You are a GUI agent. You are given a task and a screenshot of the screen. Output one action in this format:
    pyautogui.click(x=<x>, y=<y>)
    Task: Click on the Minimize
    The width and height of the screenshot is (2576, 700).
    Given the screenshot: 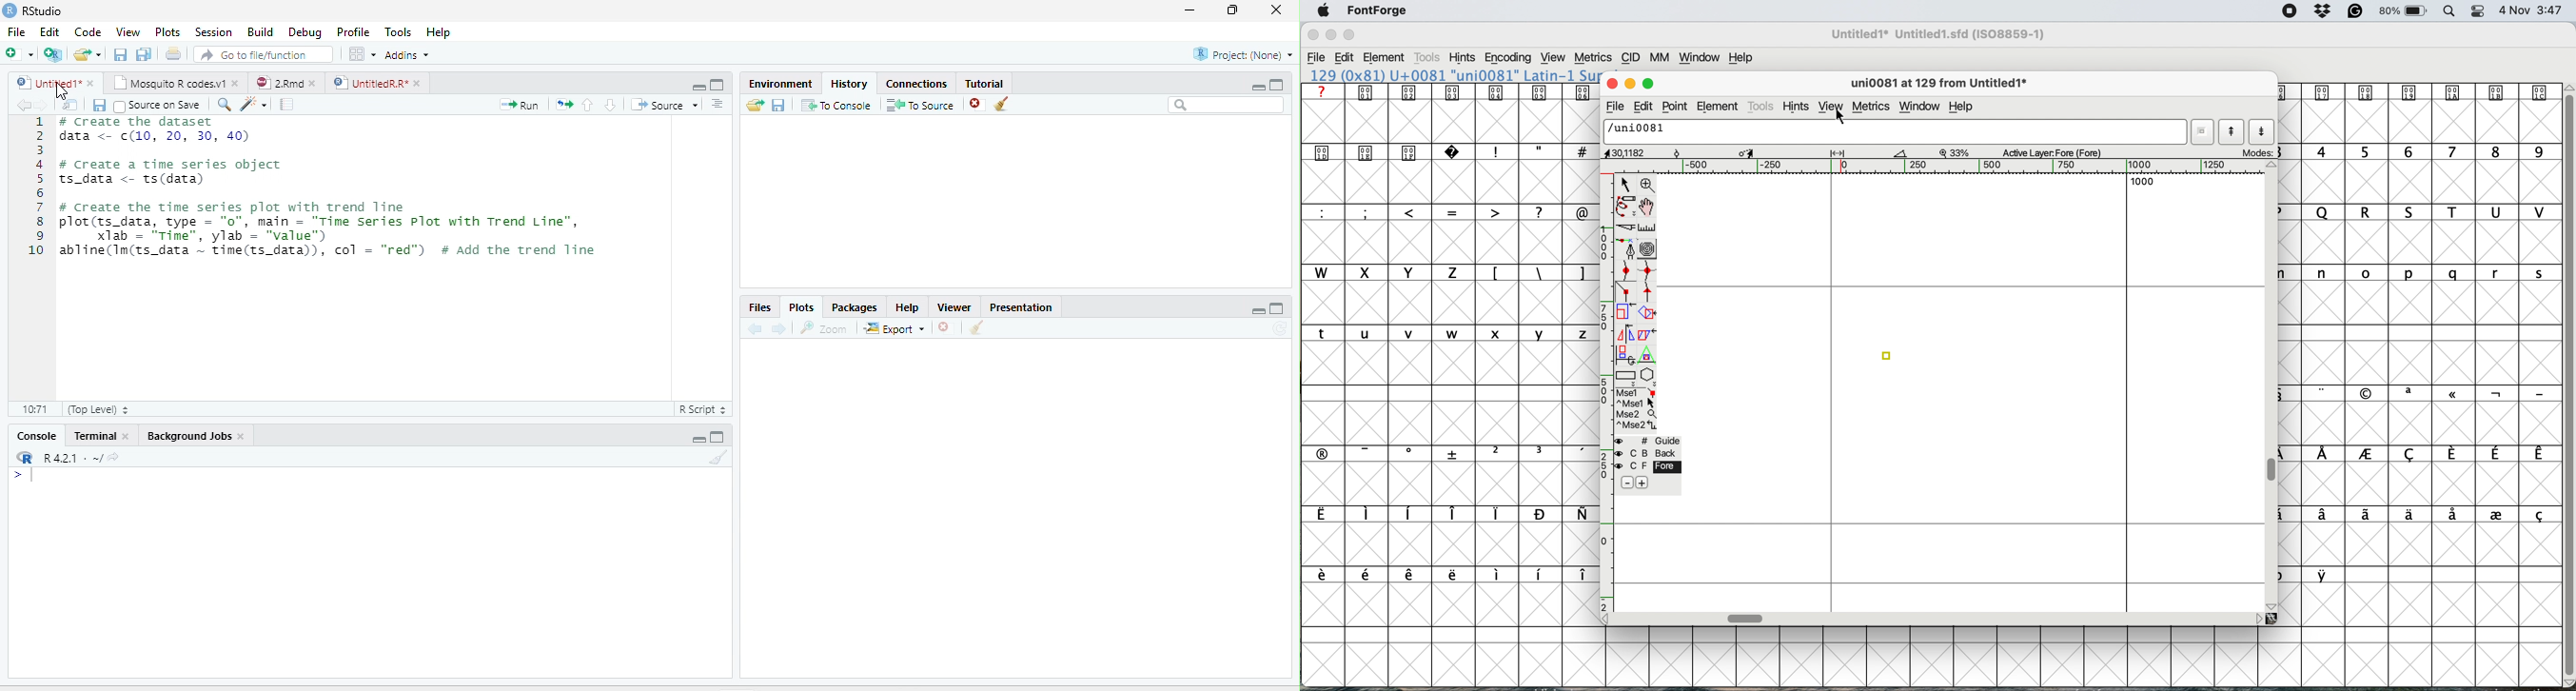 What is the action you would take?
    pyautogui.click(x=697, y=440)
    